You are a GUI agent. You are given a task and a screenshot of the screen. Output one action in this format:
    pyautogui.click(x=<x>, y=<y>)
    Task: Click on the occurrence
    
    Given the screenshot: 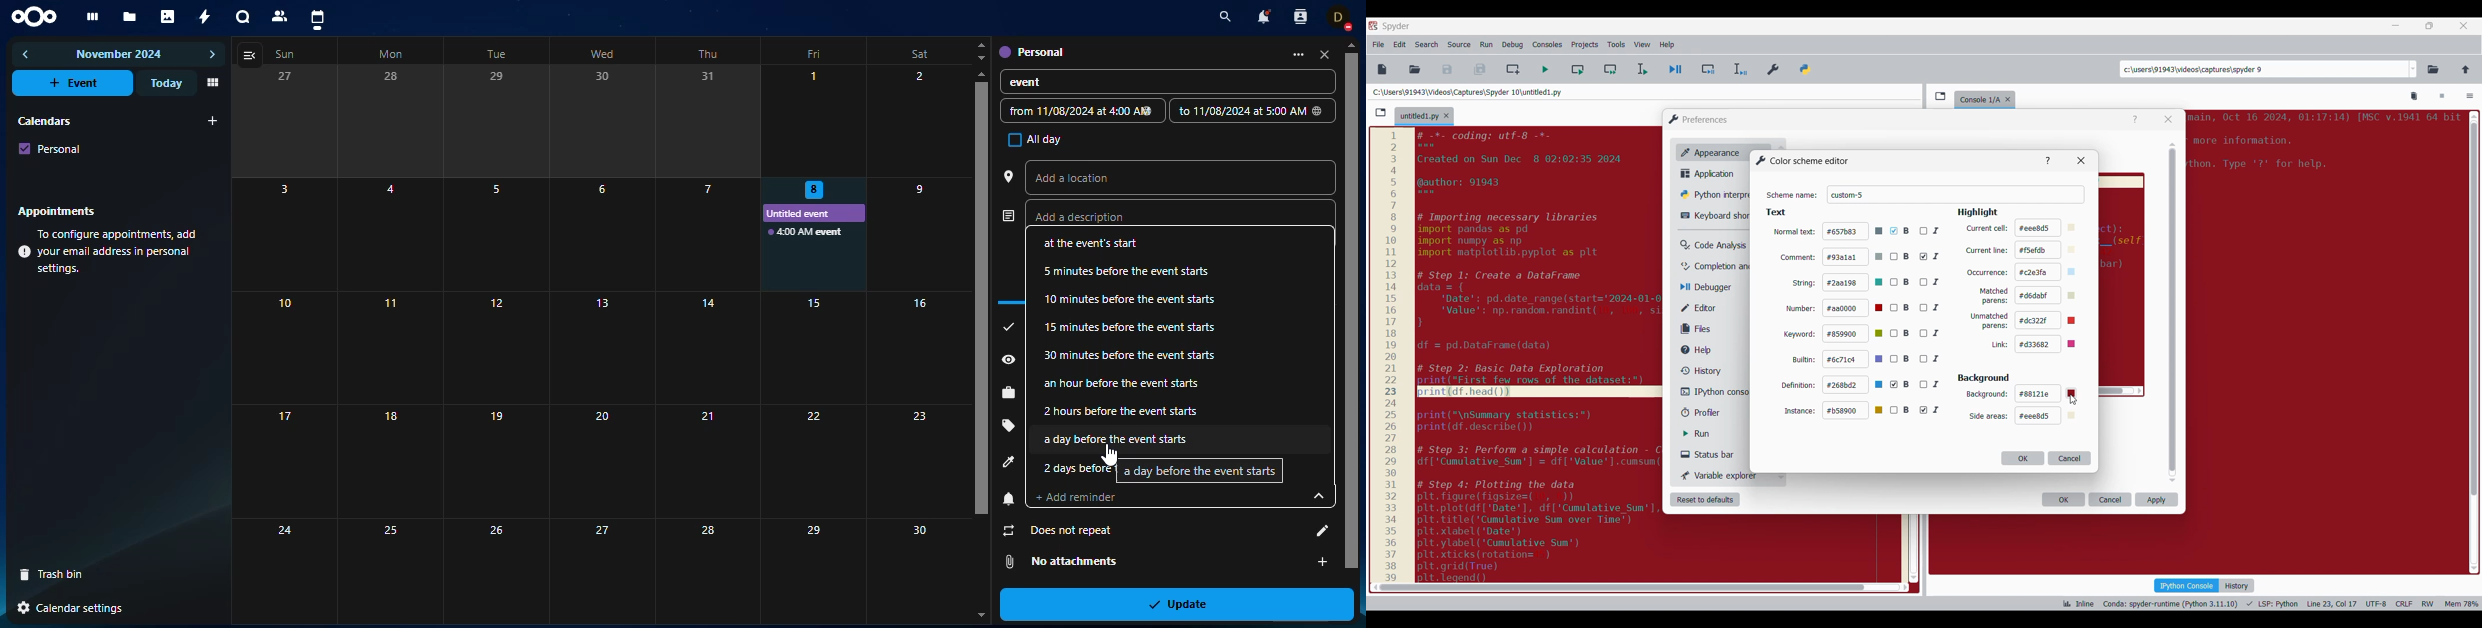 What is the action you would take?
    pyautogui.click(x=1988, y=273)
    